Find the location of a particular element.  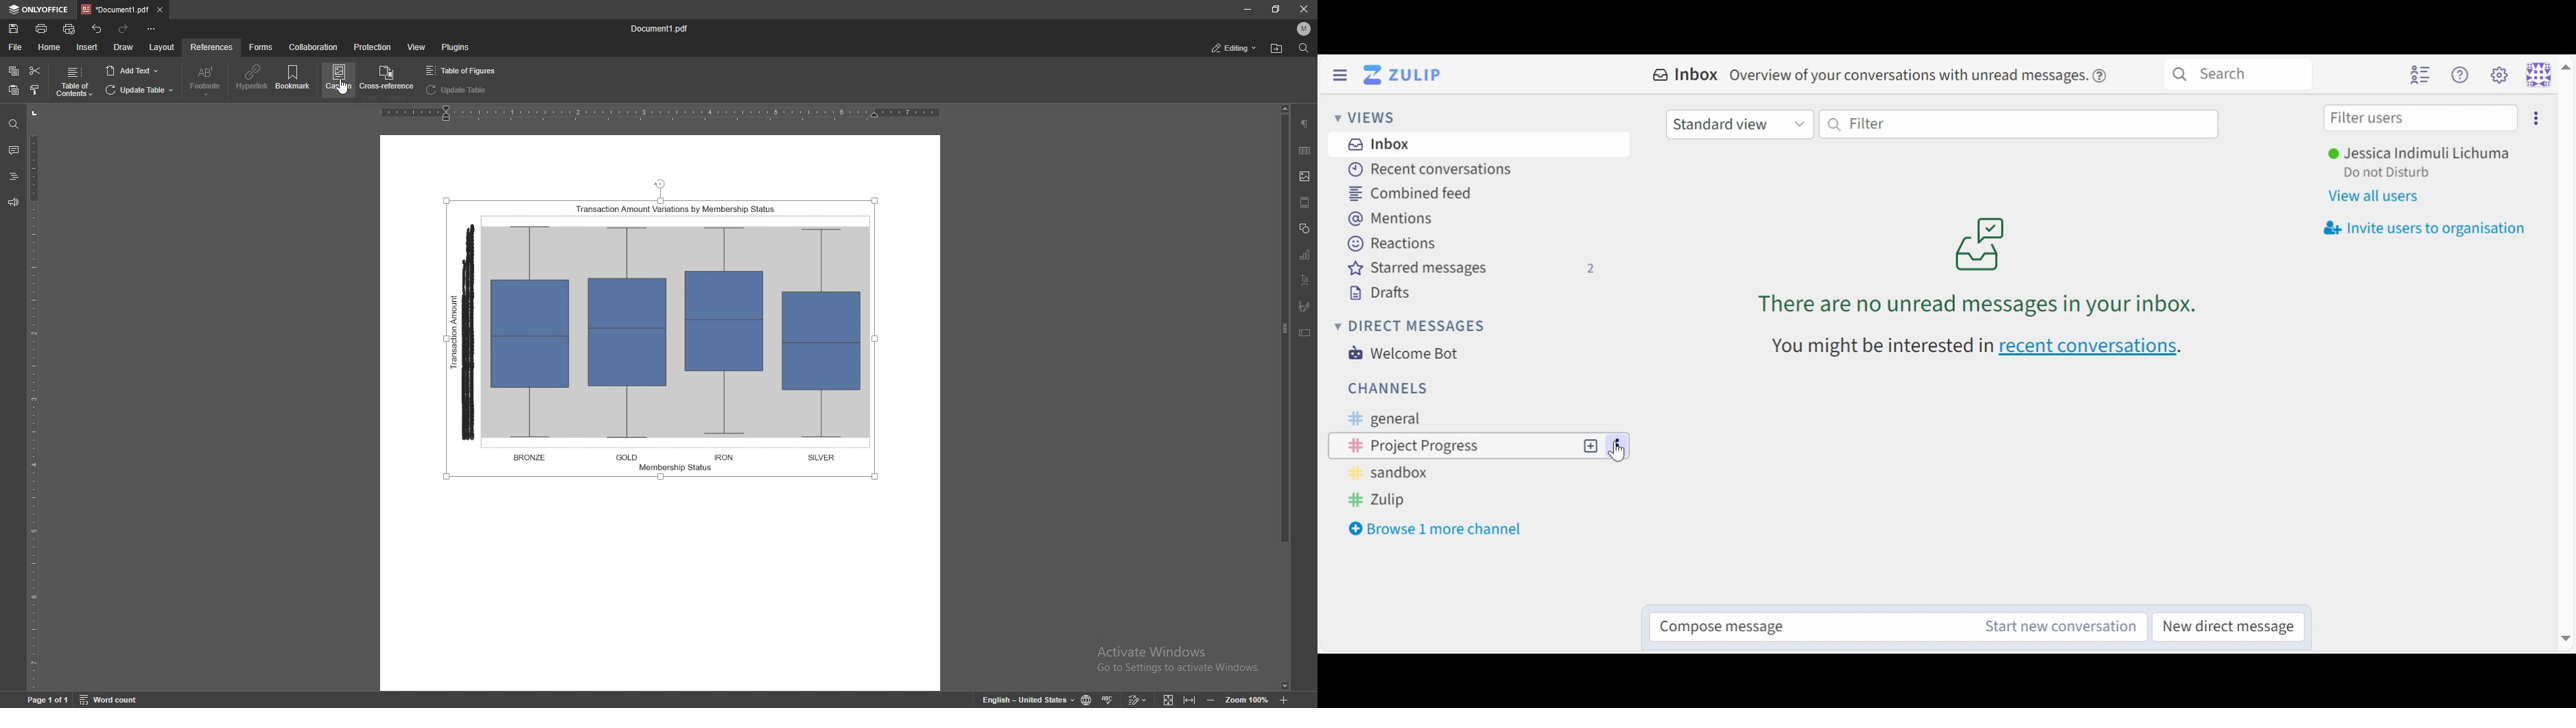

headings is located at coordinates (14, 176).